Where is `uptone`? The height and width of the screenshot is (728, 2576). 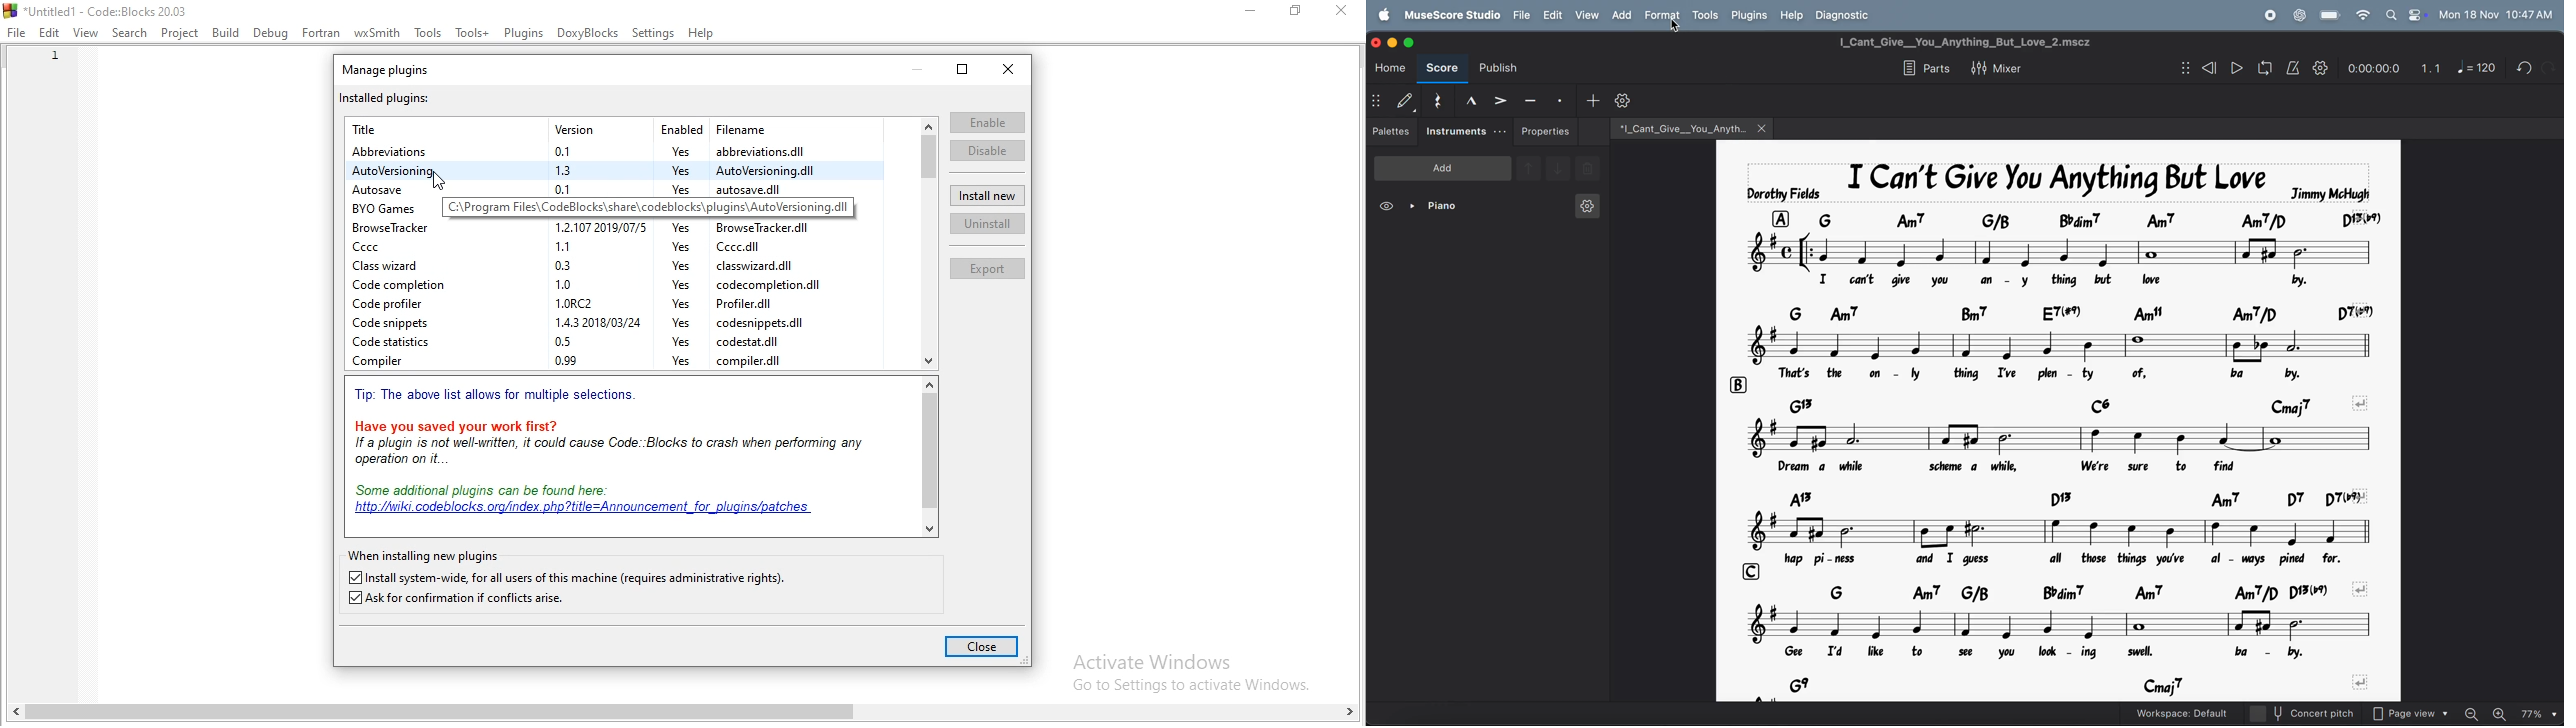 uptone is located at coordinates (1528, 167).